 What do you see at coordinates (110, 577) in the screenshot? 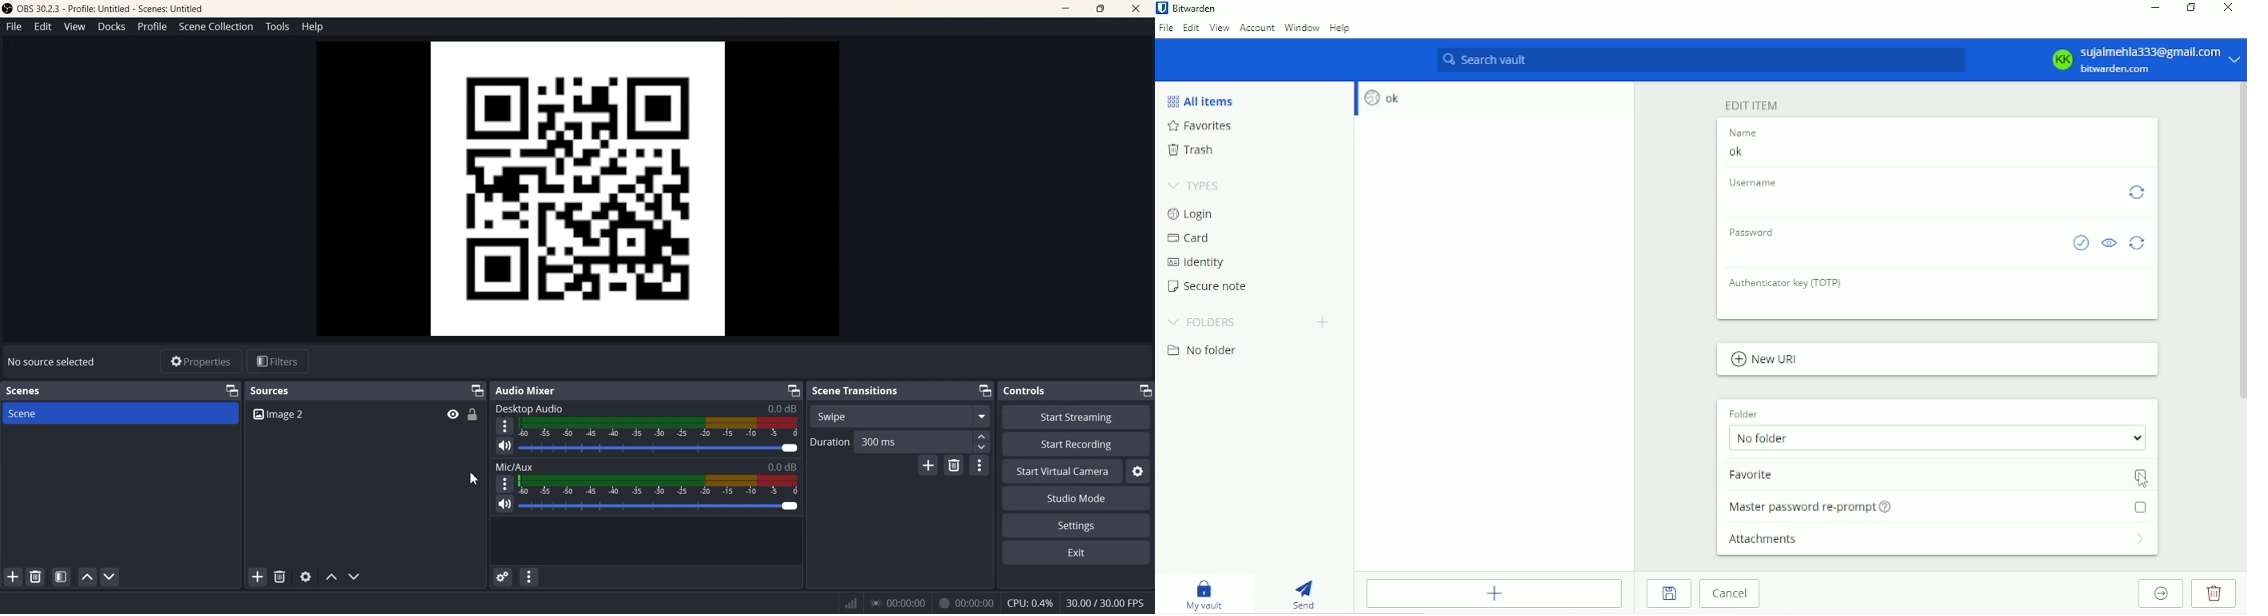
I see `Move scene down` at bounding box center [110, 577].